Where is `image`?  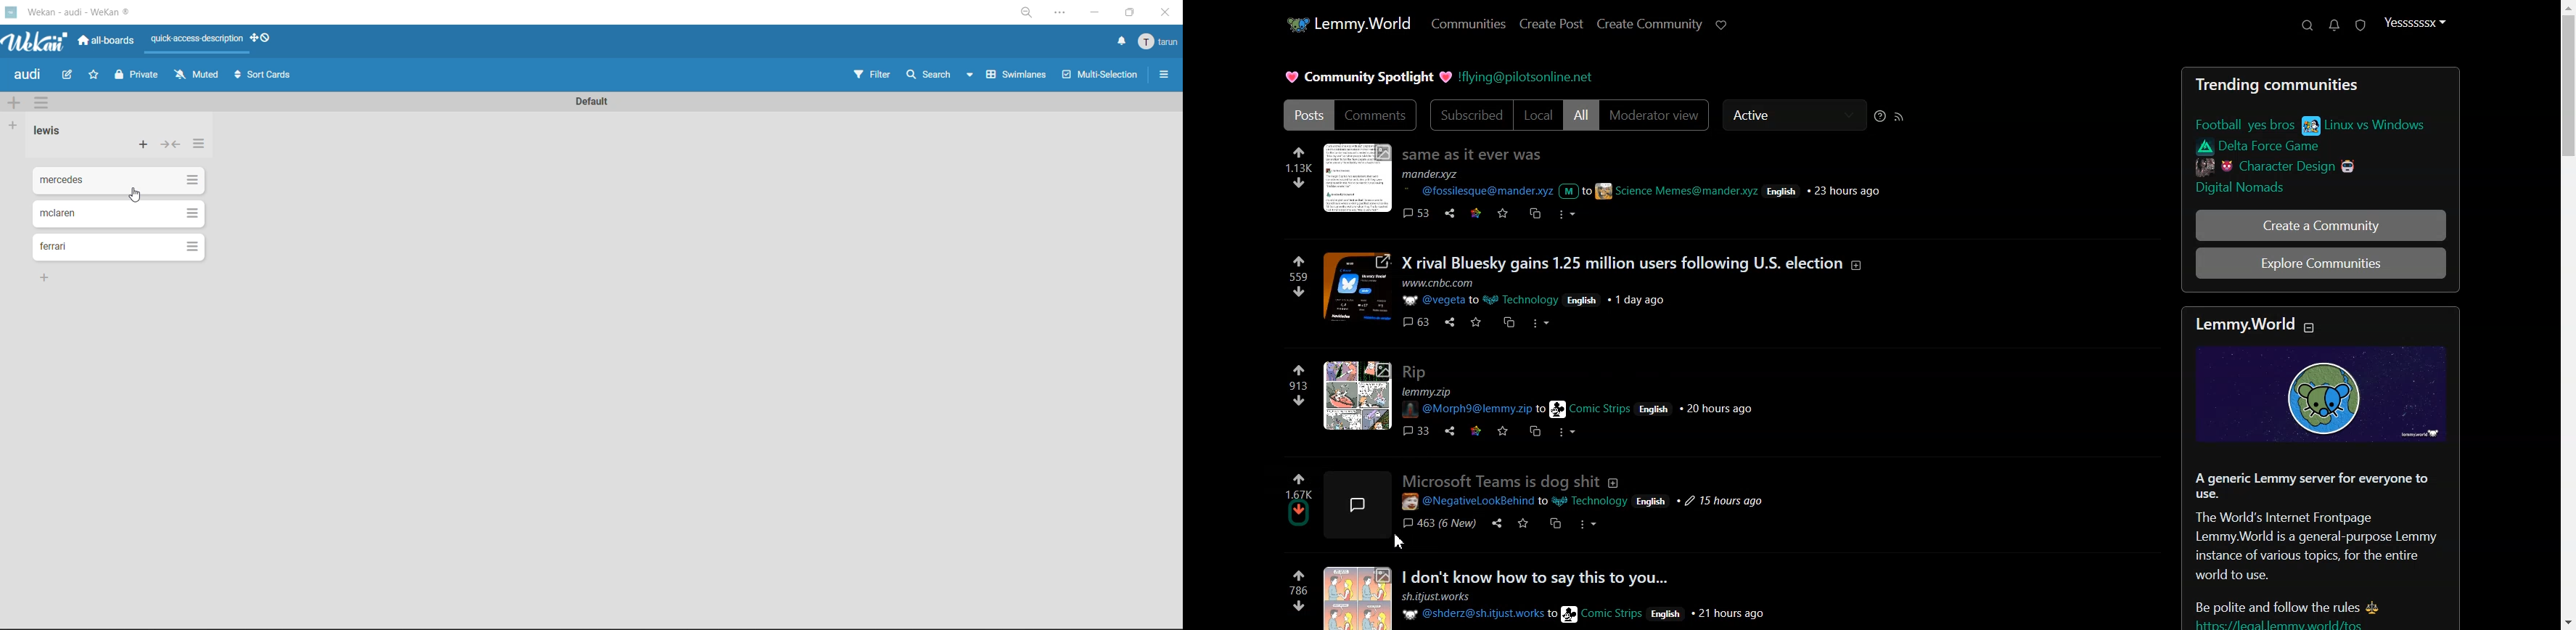
image is located at coordinates (2322, 393).